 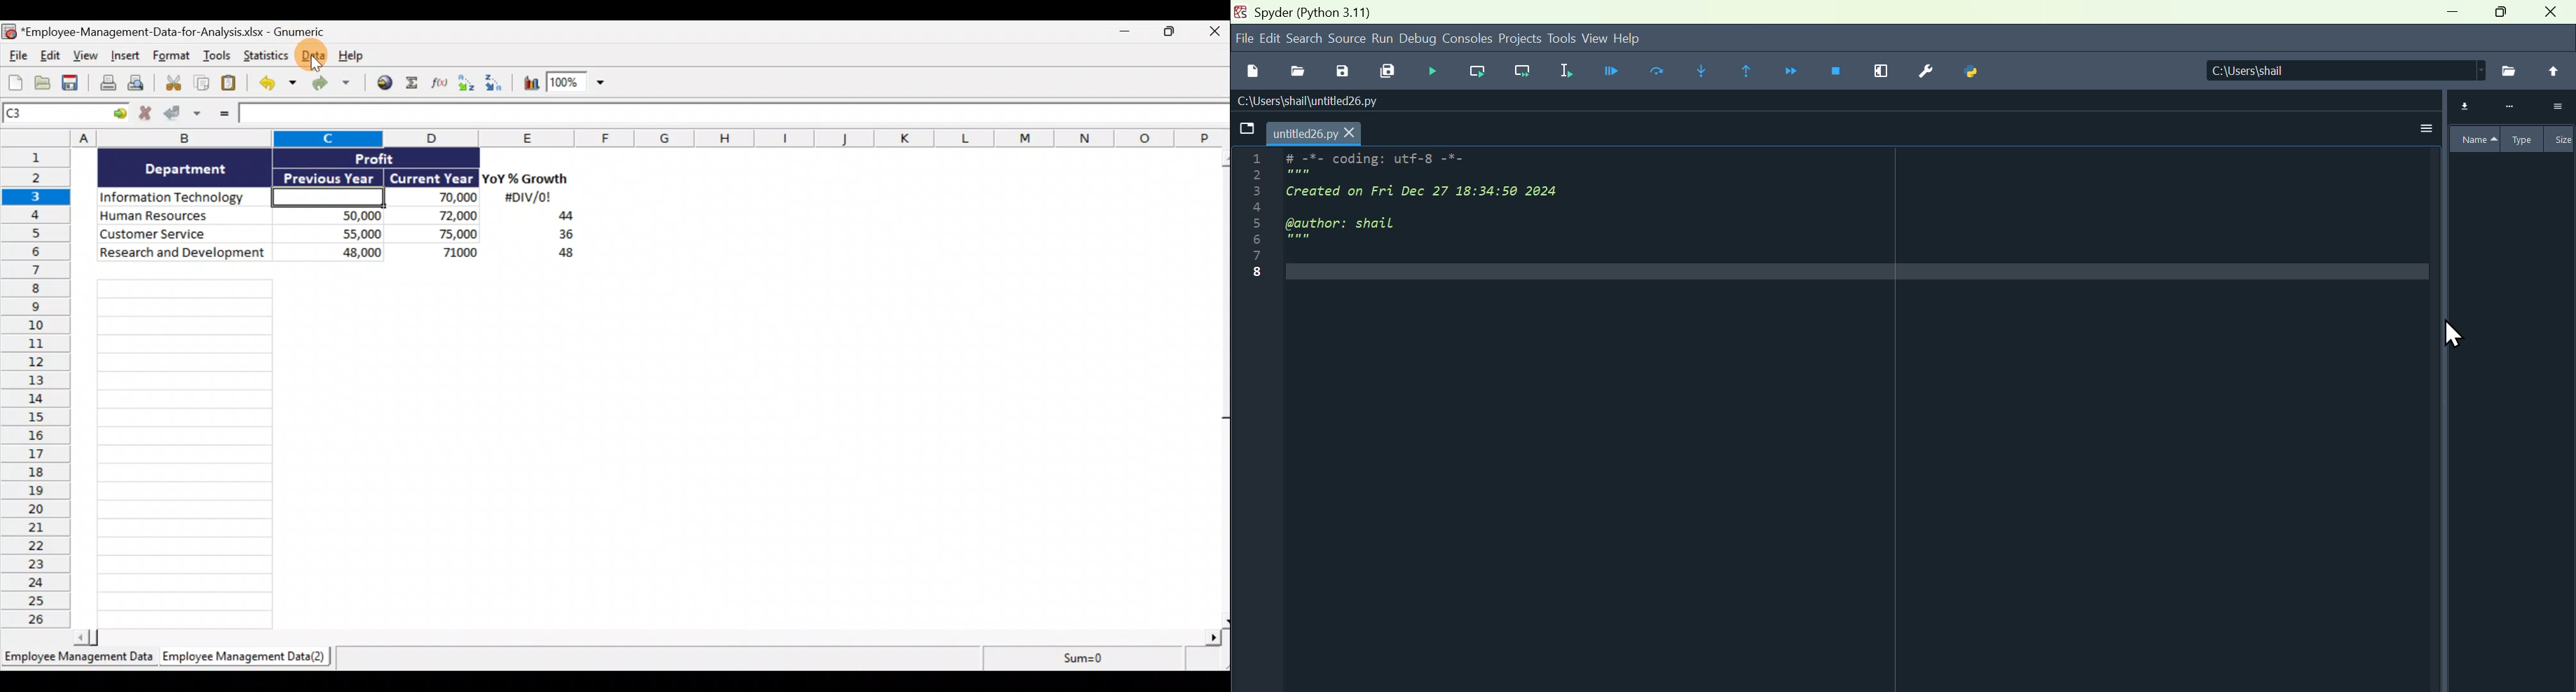 What do you see at coordinates (1269, 38) in the screenshot?
I see `` at bounding box center [1269, 38].